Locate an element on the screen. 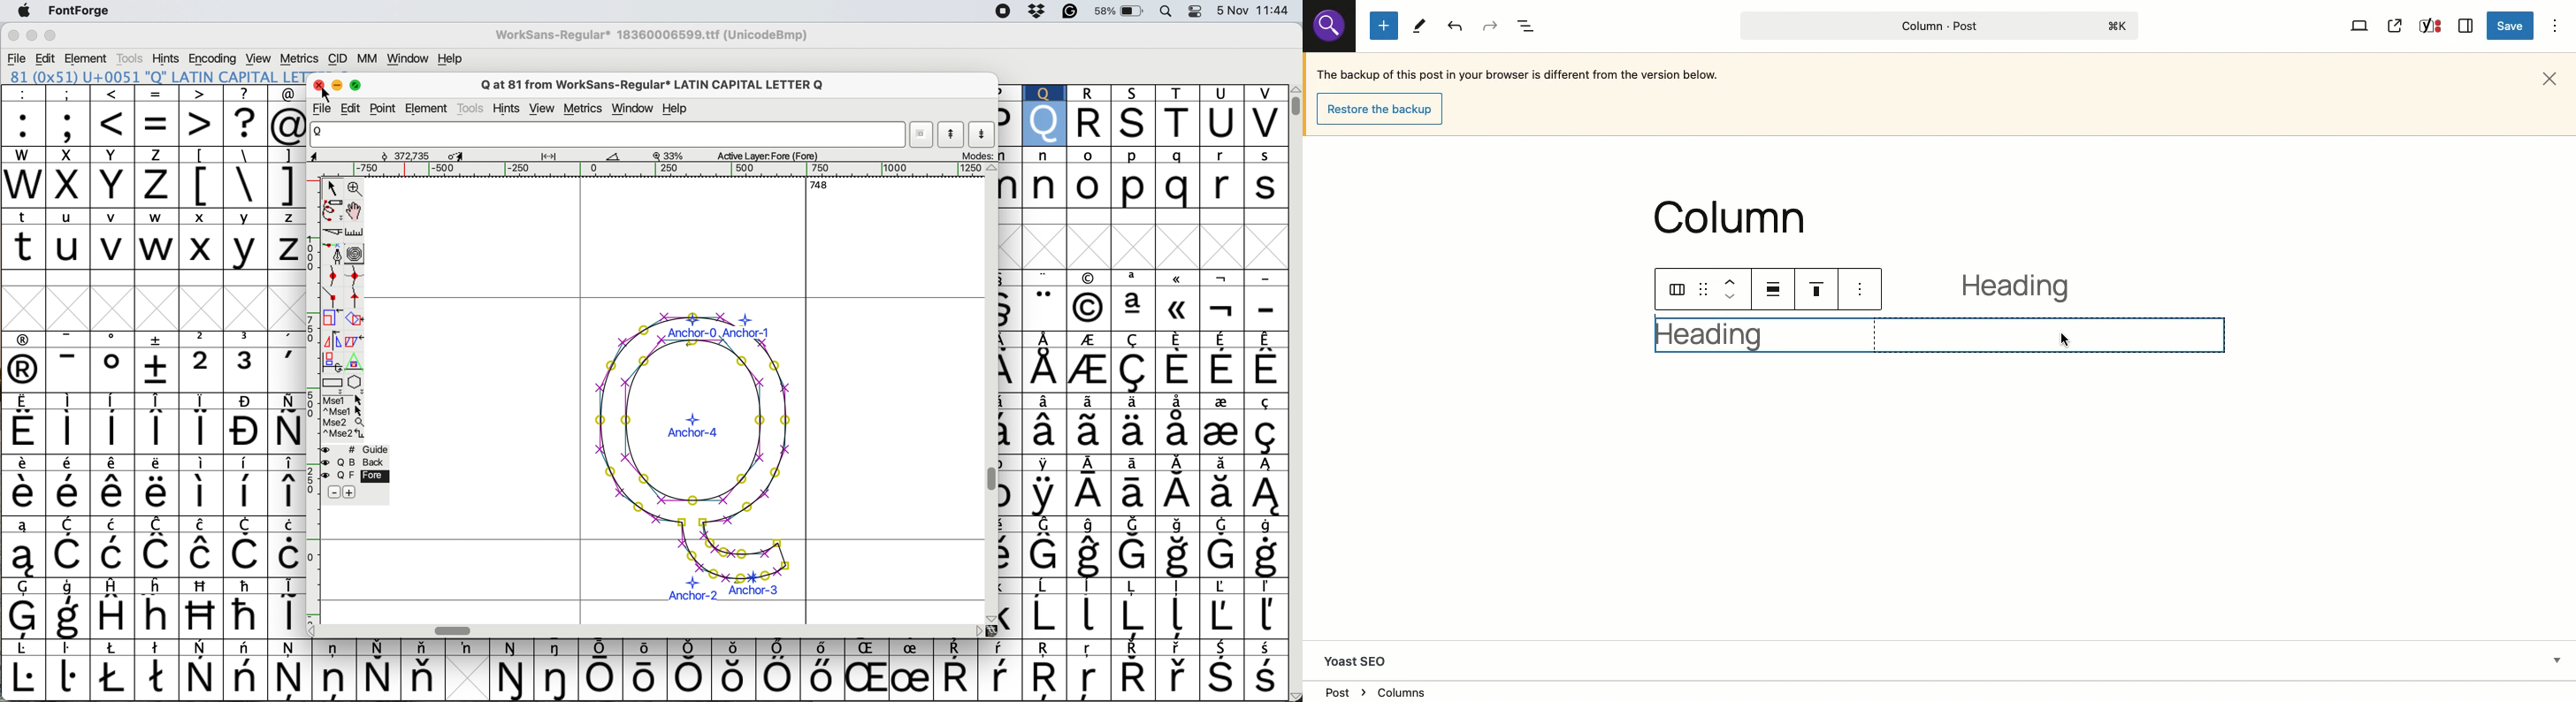  glyph name is located at coordinates (608, 135).